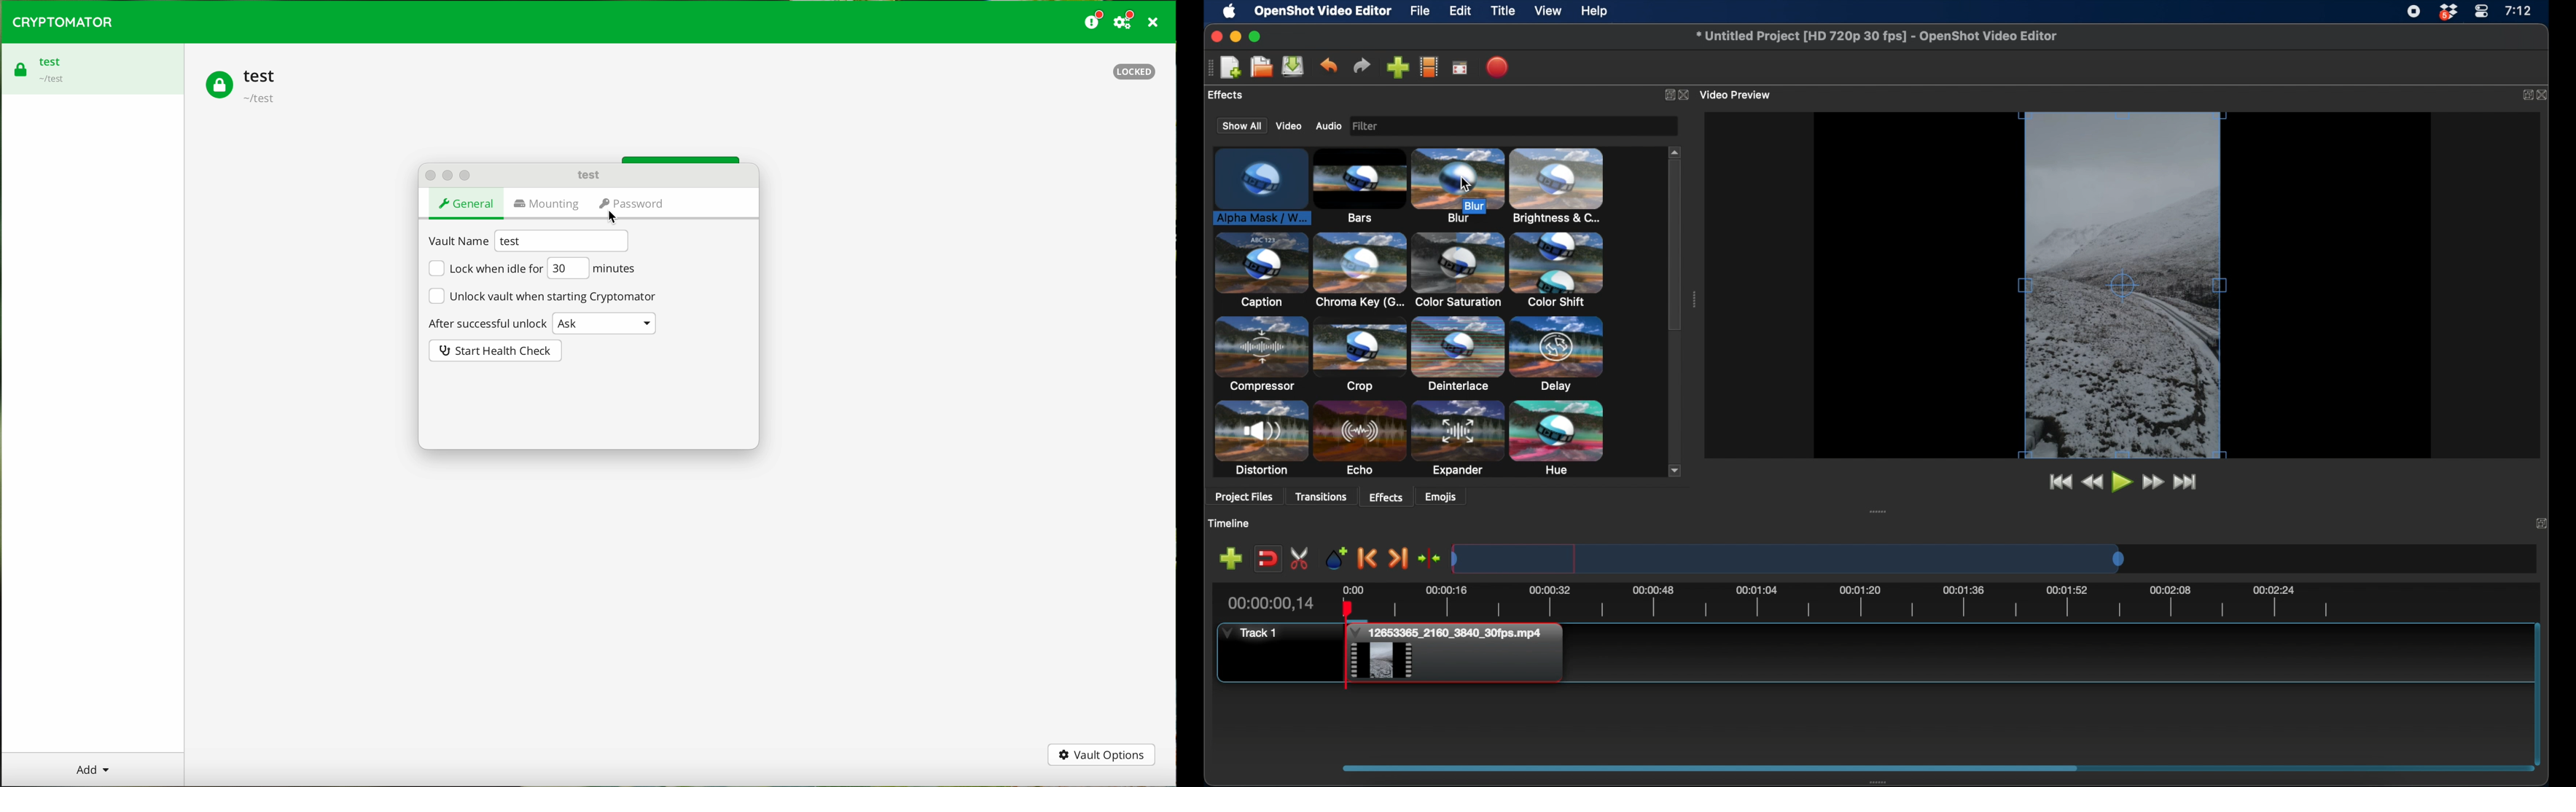 The height and width of the screenshot is (812, 2576). What do you see at coordinates (2413, 12) in the screenshot?
I see `screen recorder icon` at bounding box center [2413, 12].